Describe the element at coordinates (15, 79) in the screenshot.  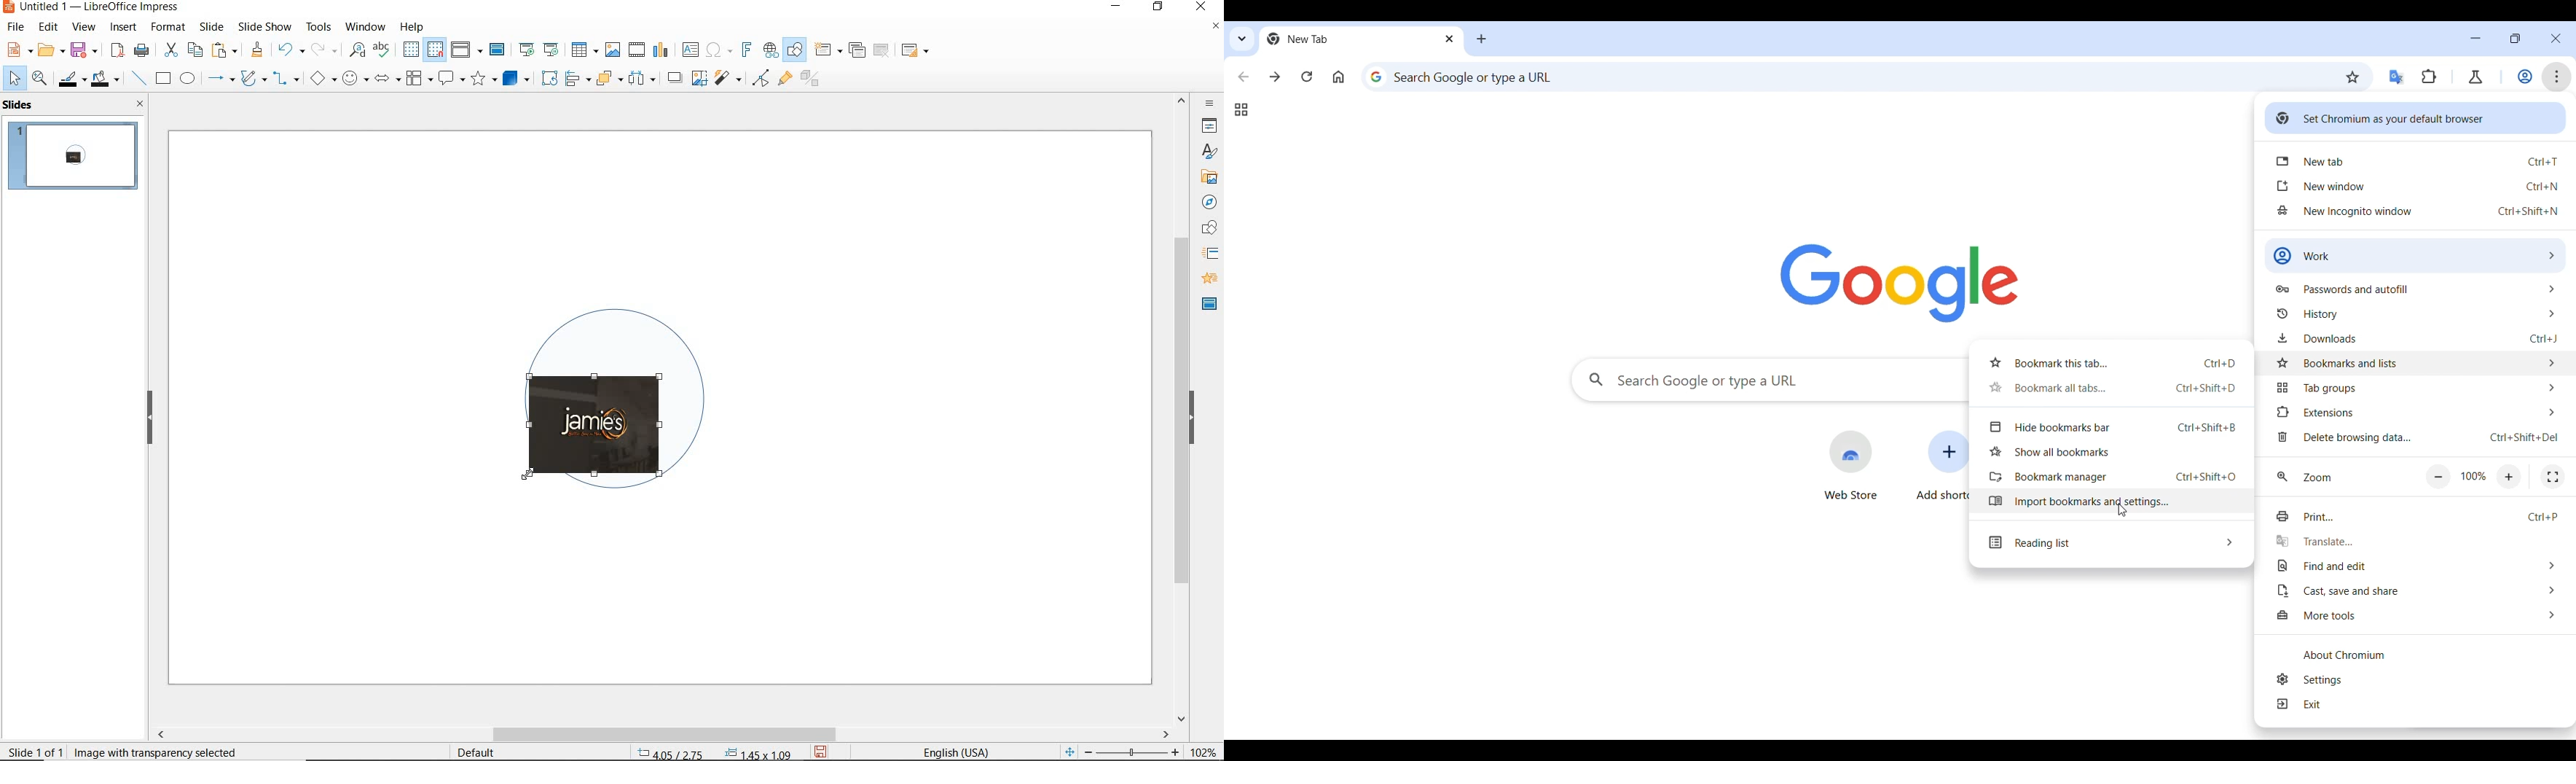
I see `select` at that location.